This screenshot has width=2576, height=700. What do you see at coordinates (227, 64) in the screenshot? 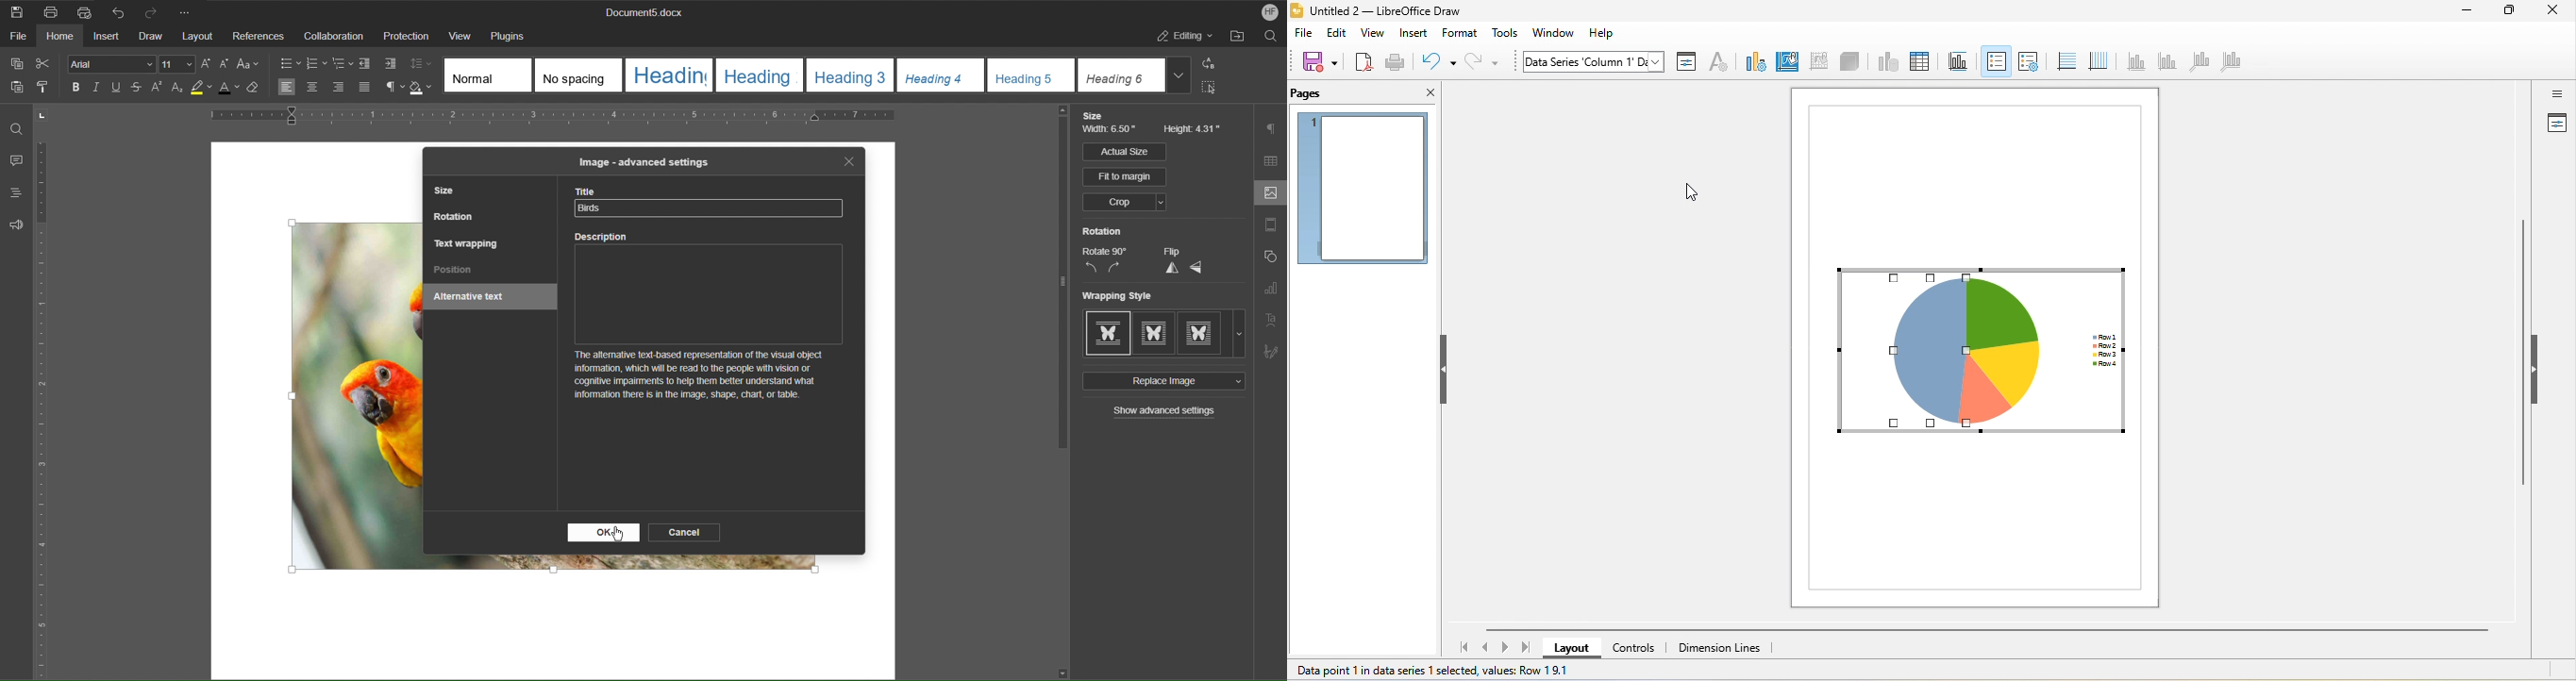
I see `Decrease Size` at bounding box center [227, 64].